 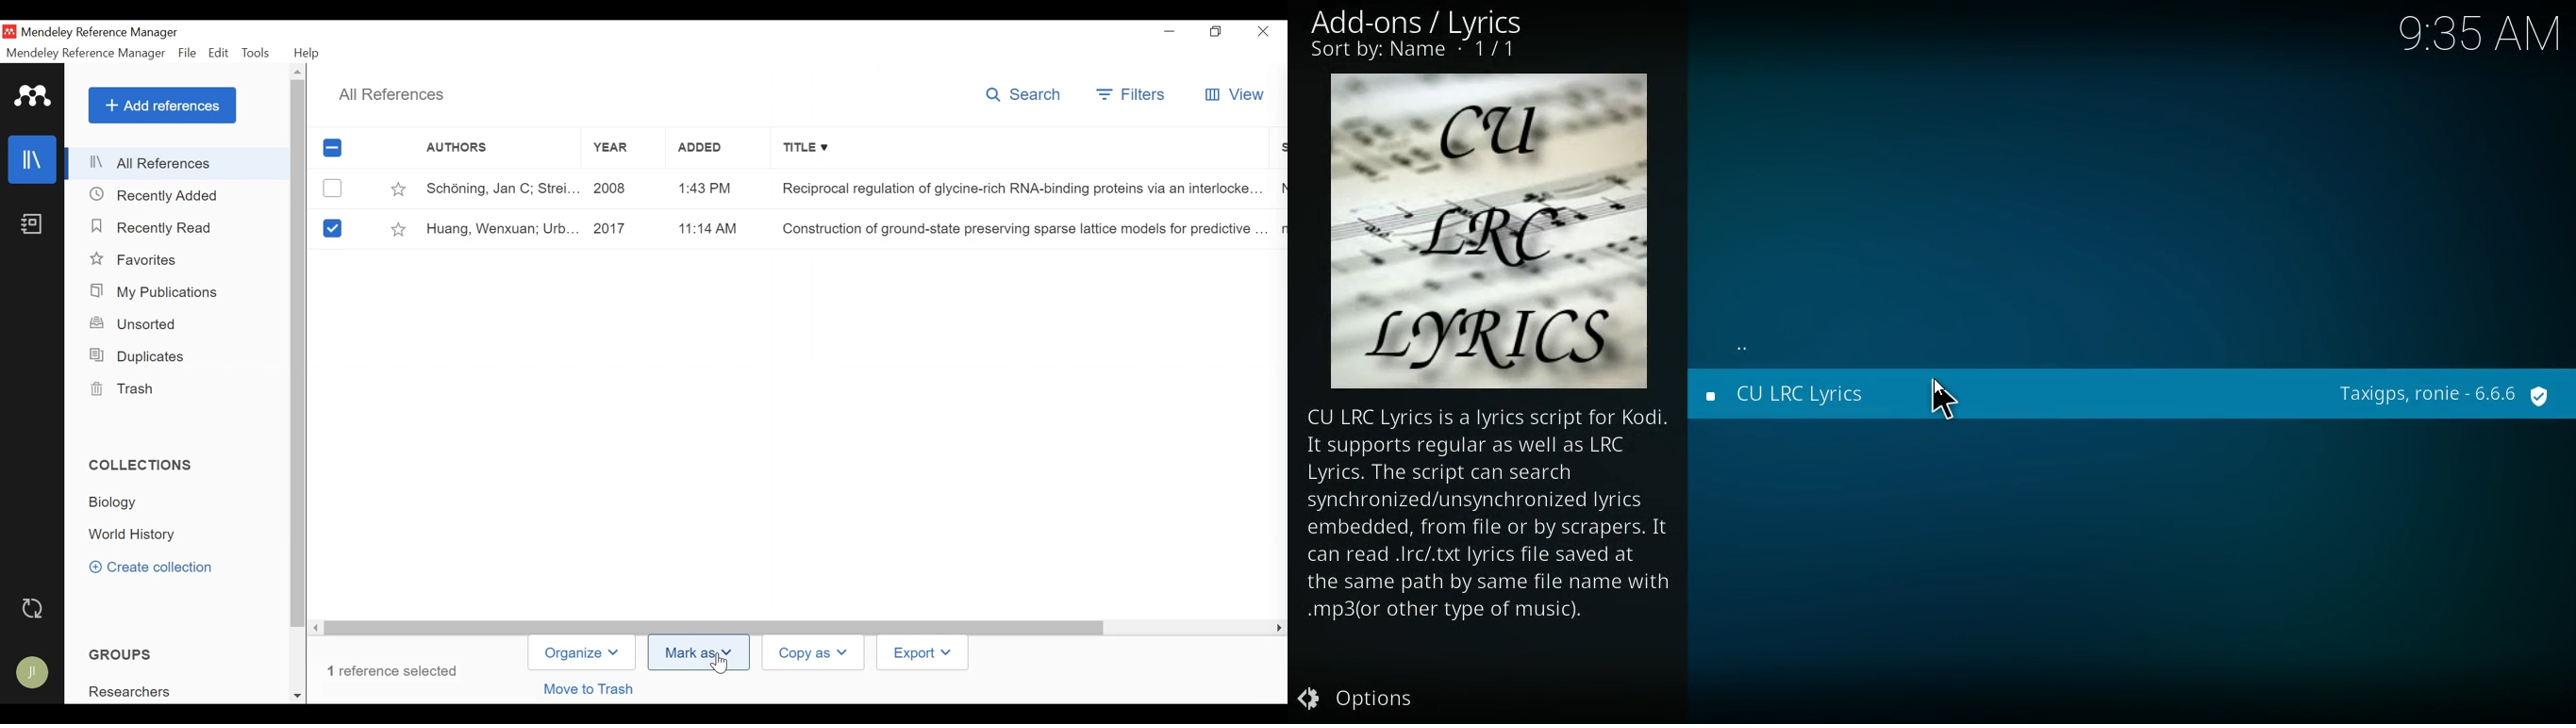 I want to click on Restore, so click(x=1218, y=32).